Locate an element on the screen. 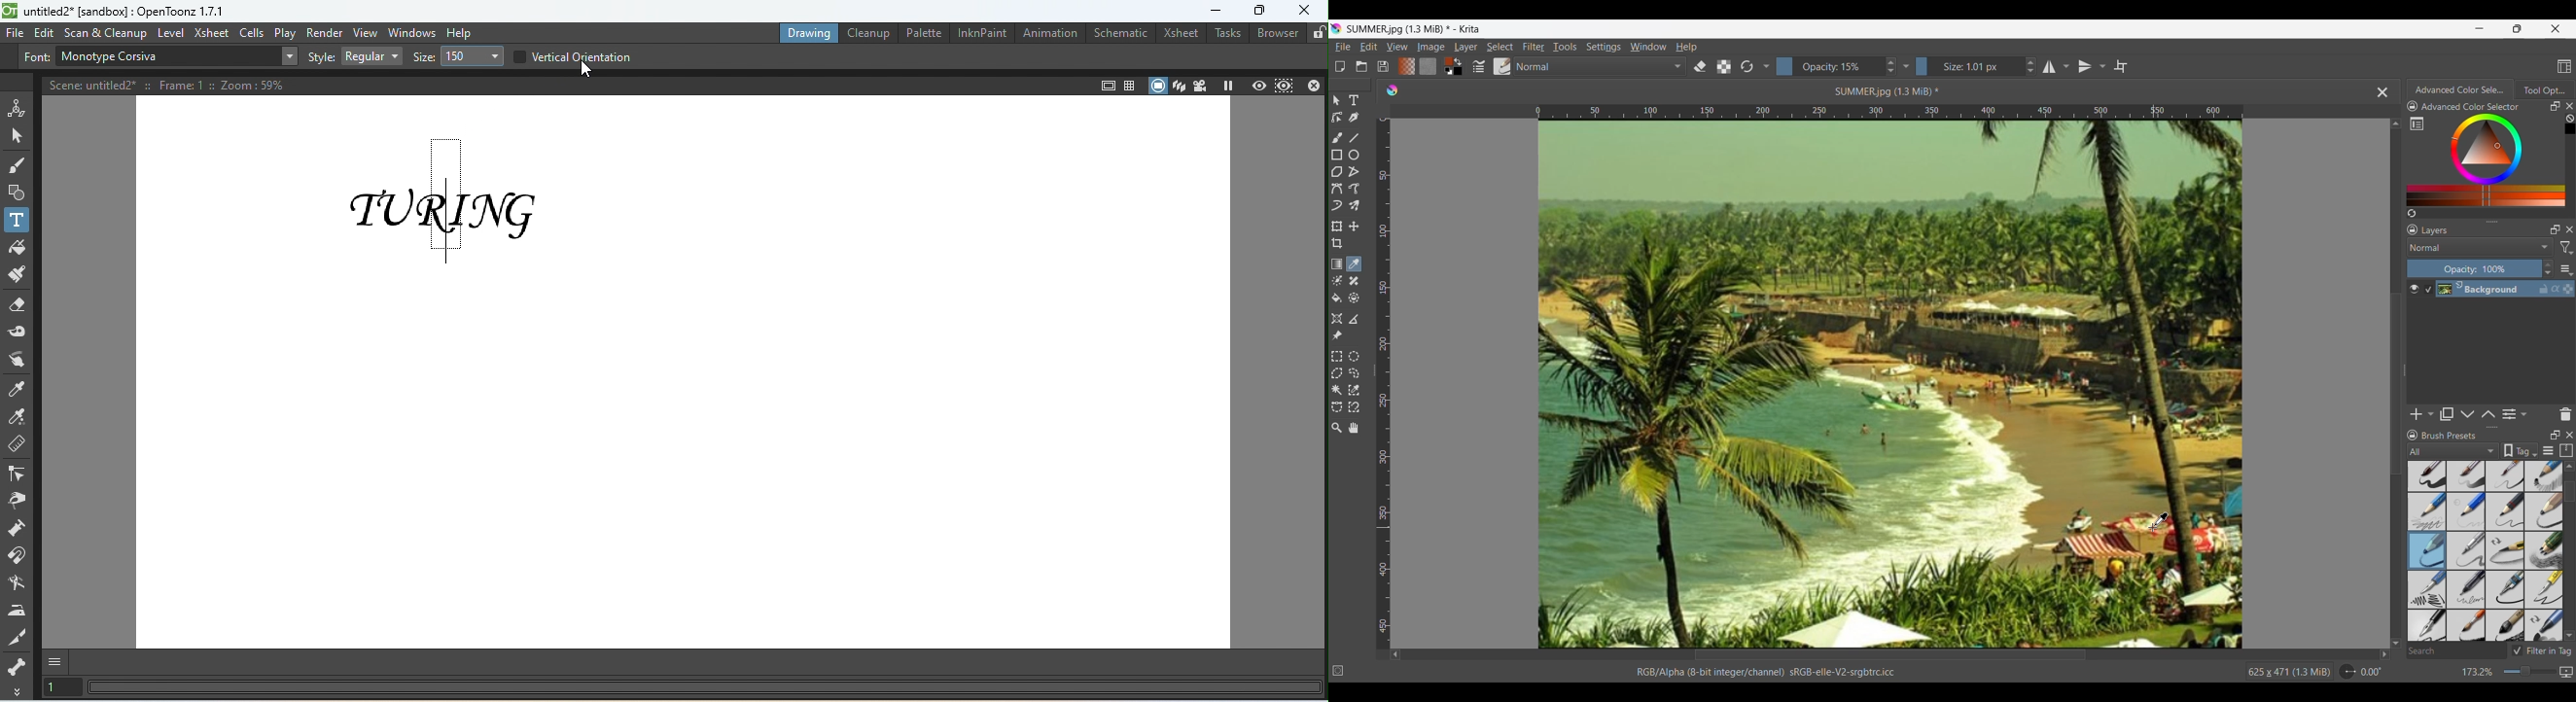 The height and width of the screenshot is (728, 2576). Display settings is located at coordinates (2549, 450).